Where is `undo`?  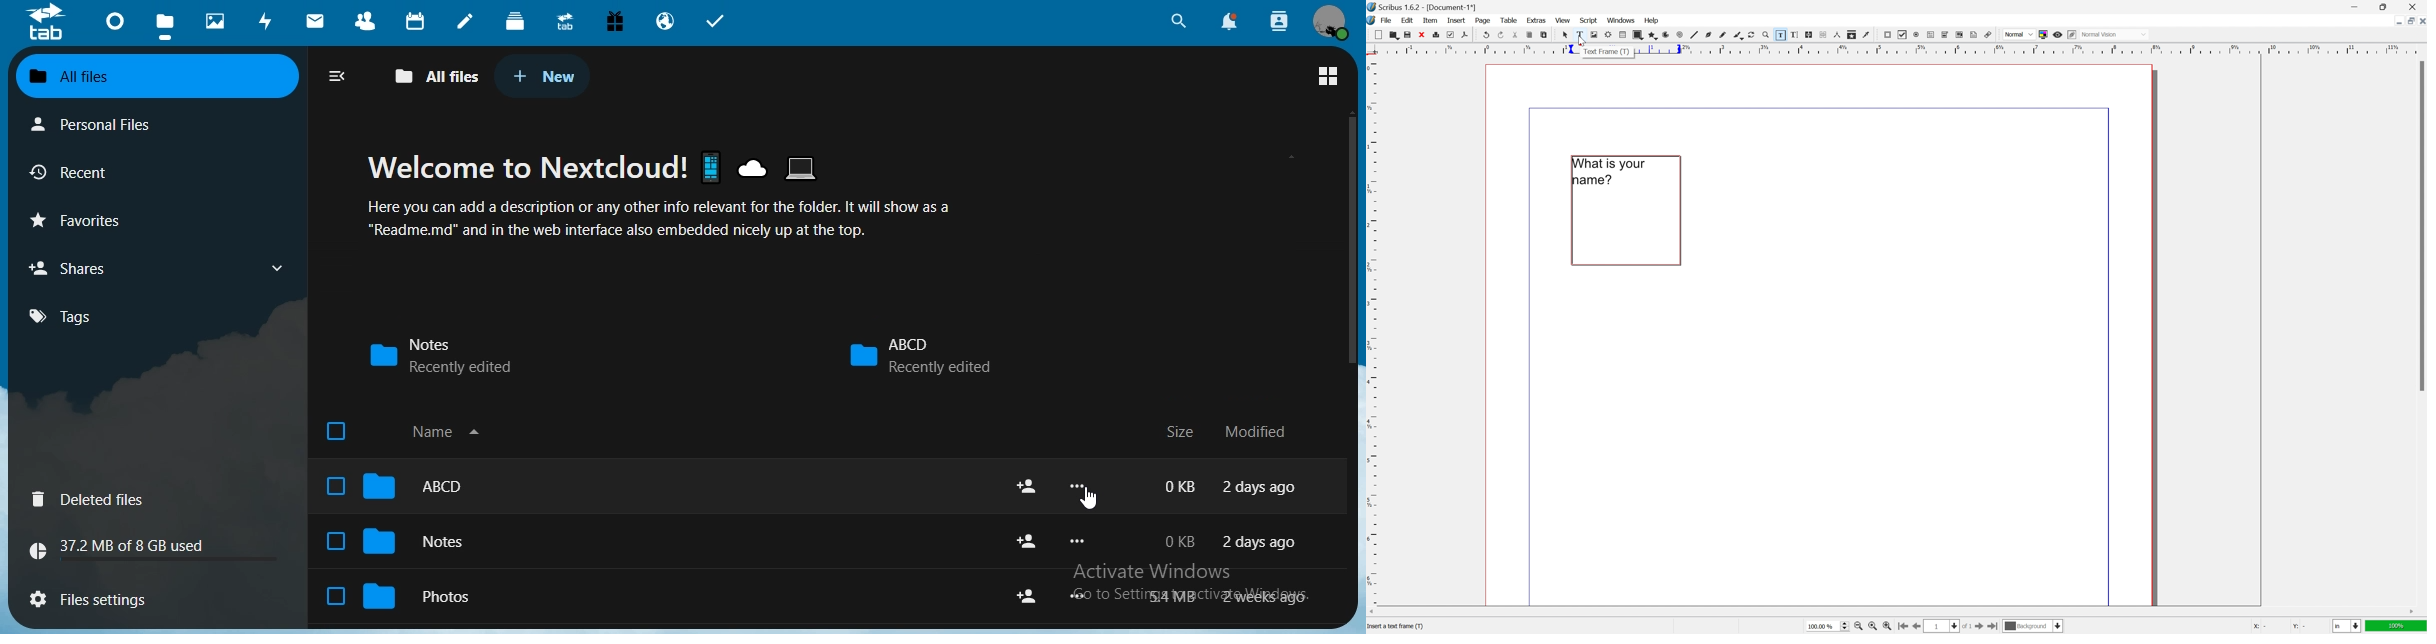
undo is located at coordinates (1486, 36).